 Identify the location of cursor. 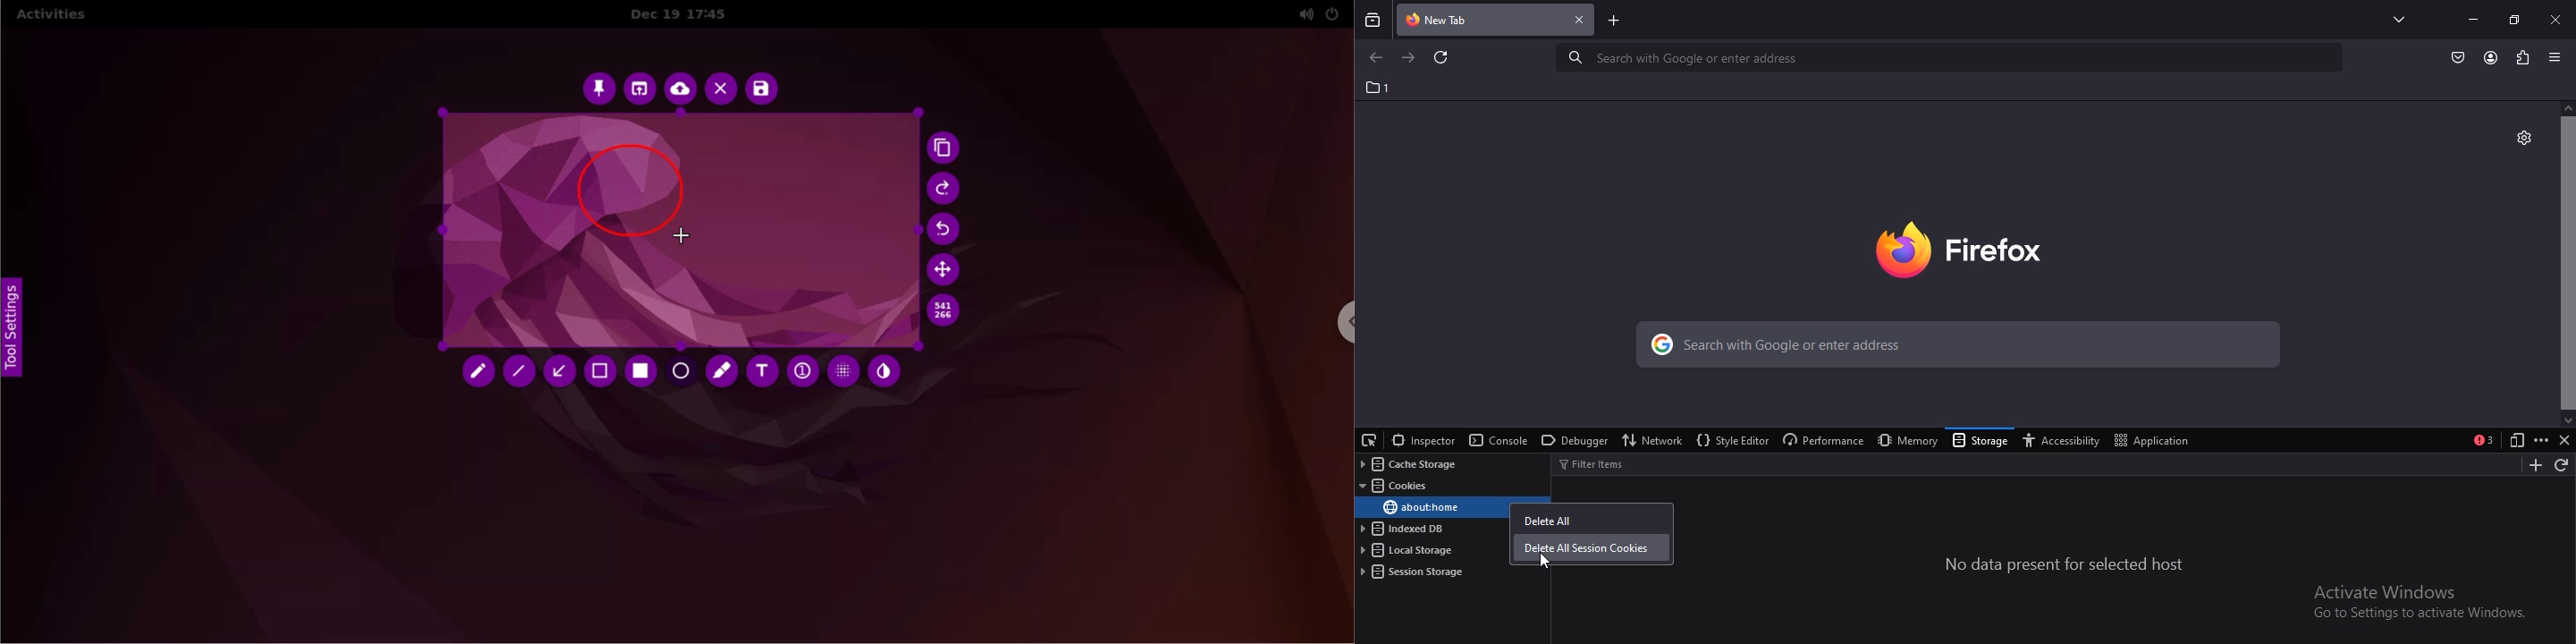
(1545, 563).